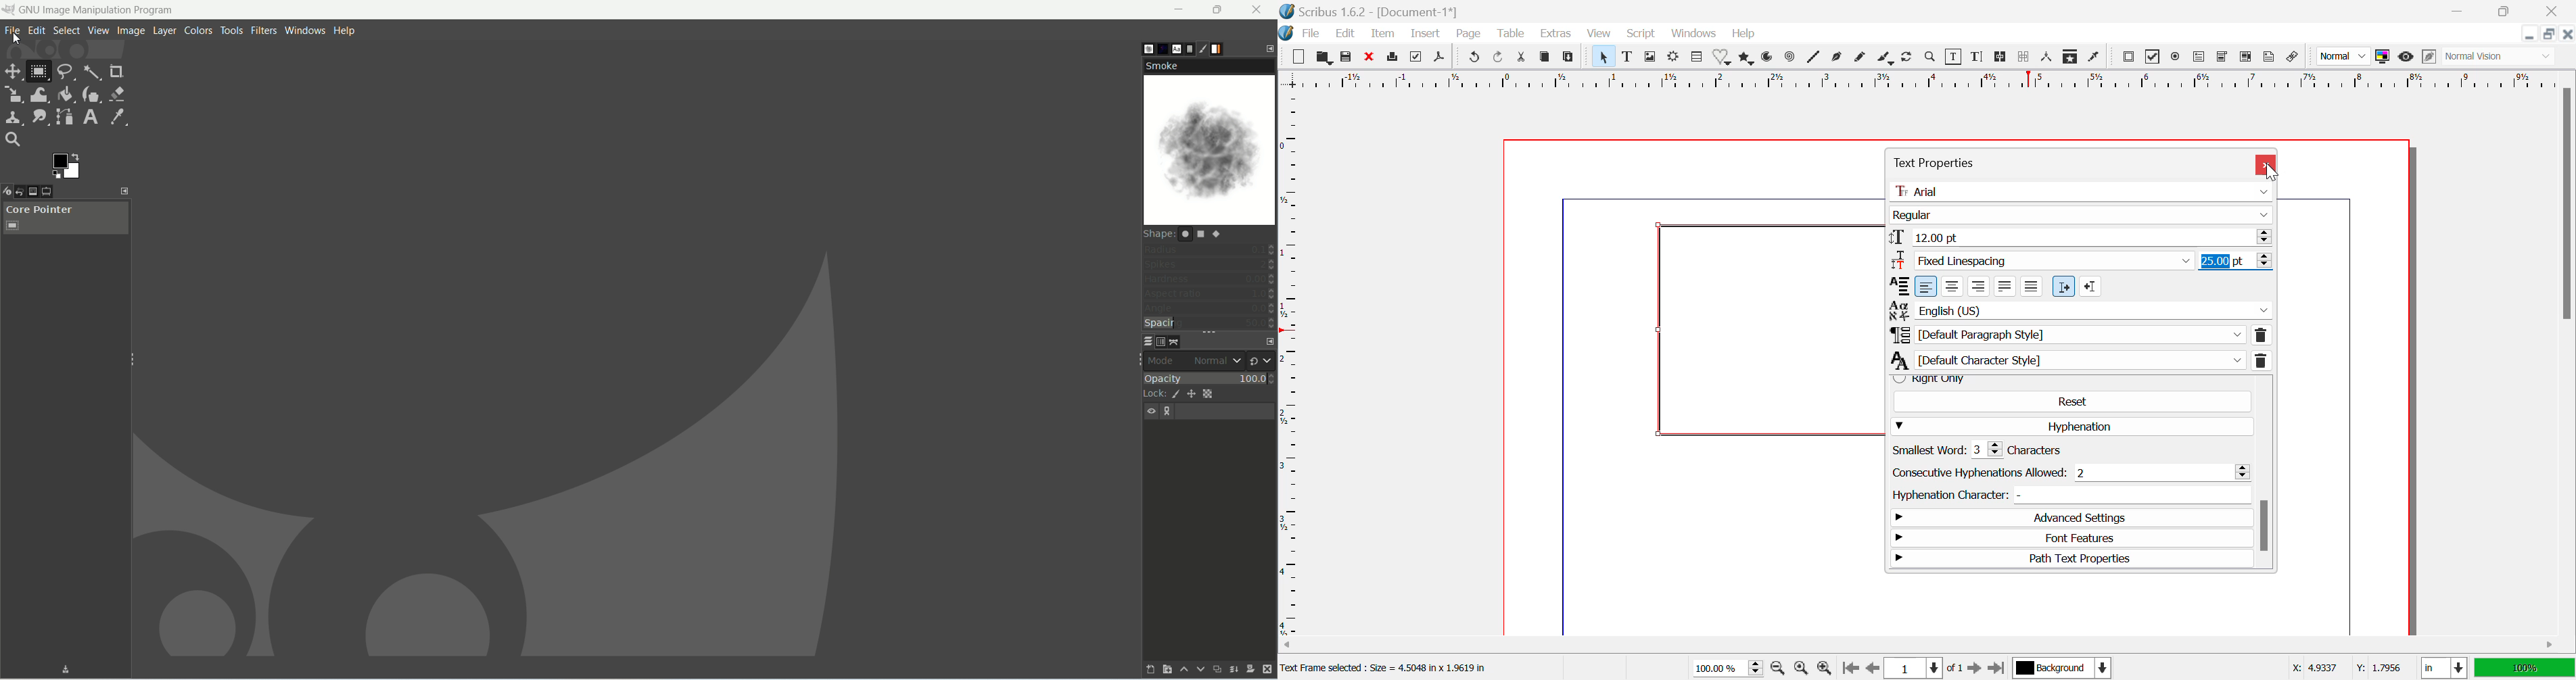 Image resolution: width=2576 pixels, height=700 pixels. I want to click on Zoom Out, so click(1779, 669).